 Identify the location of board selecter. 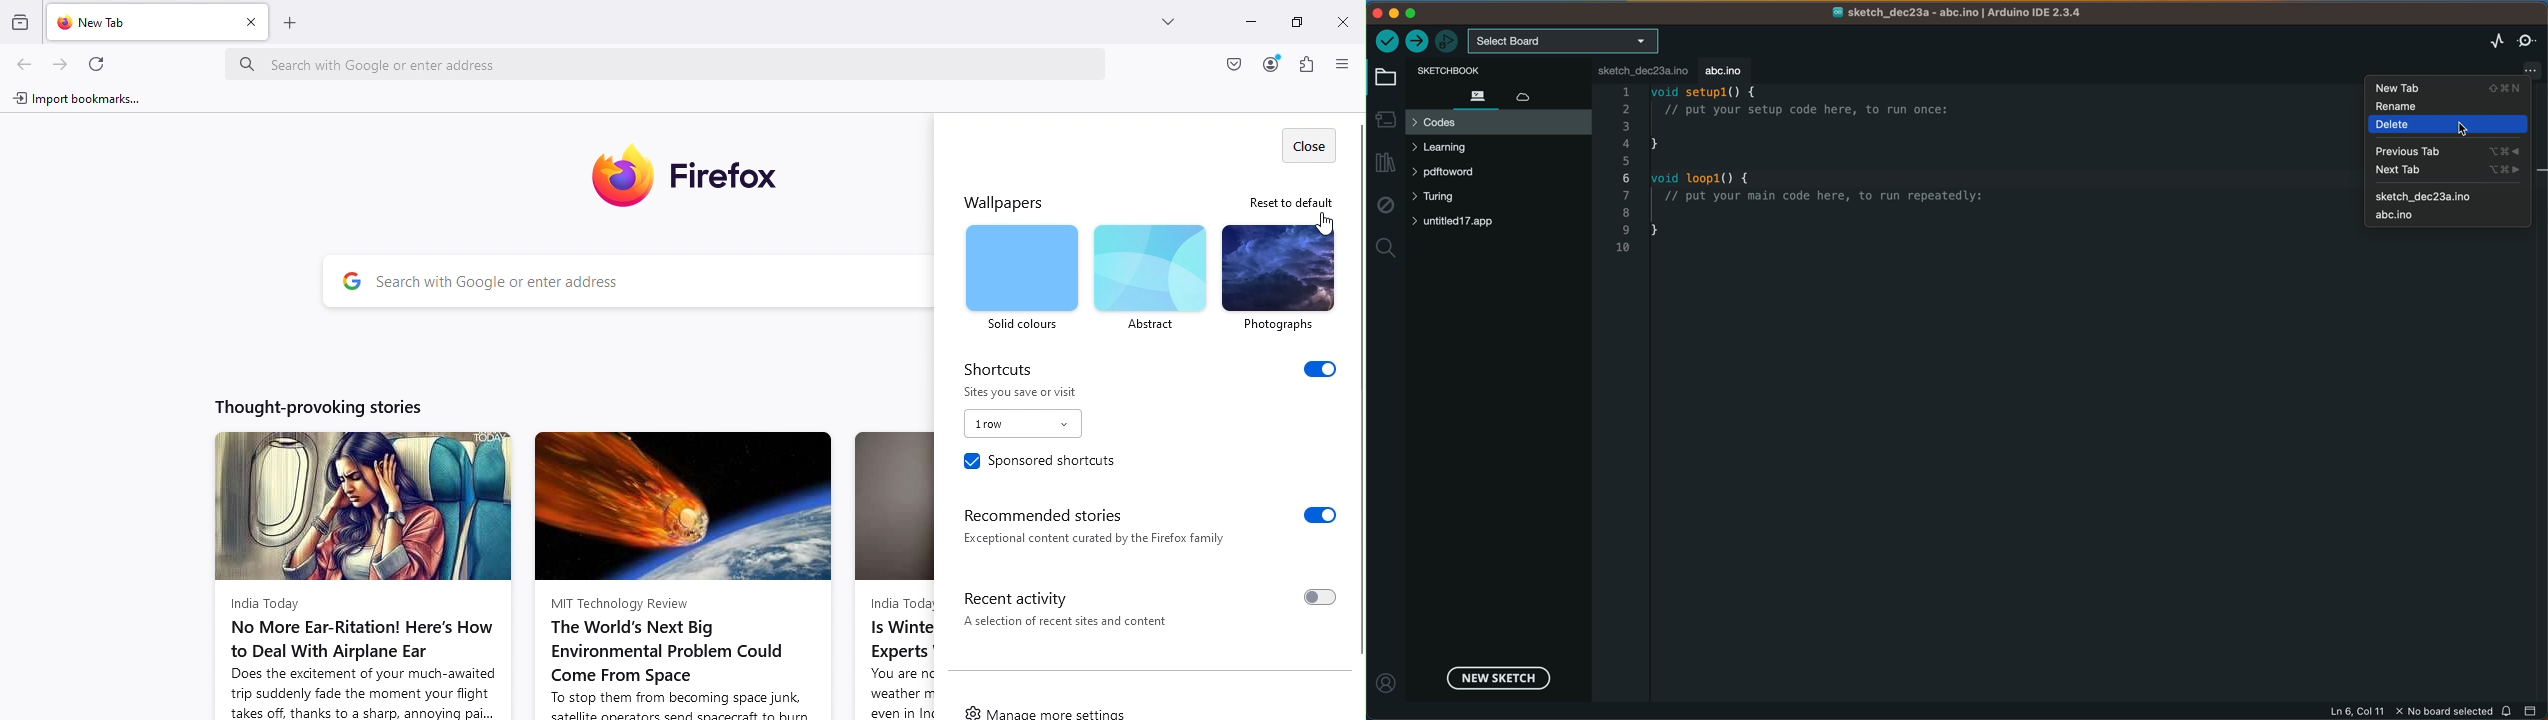
(1563, 41).